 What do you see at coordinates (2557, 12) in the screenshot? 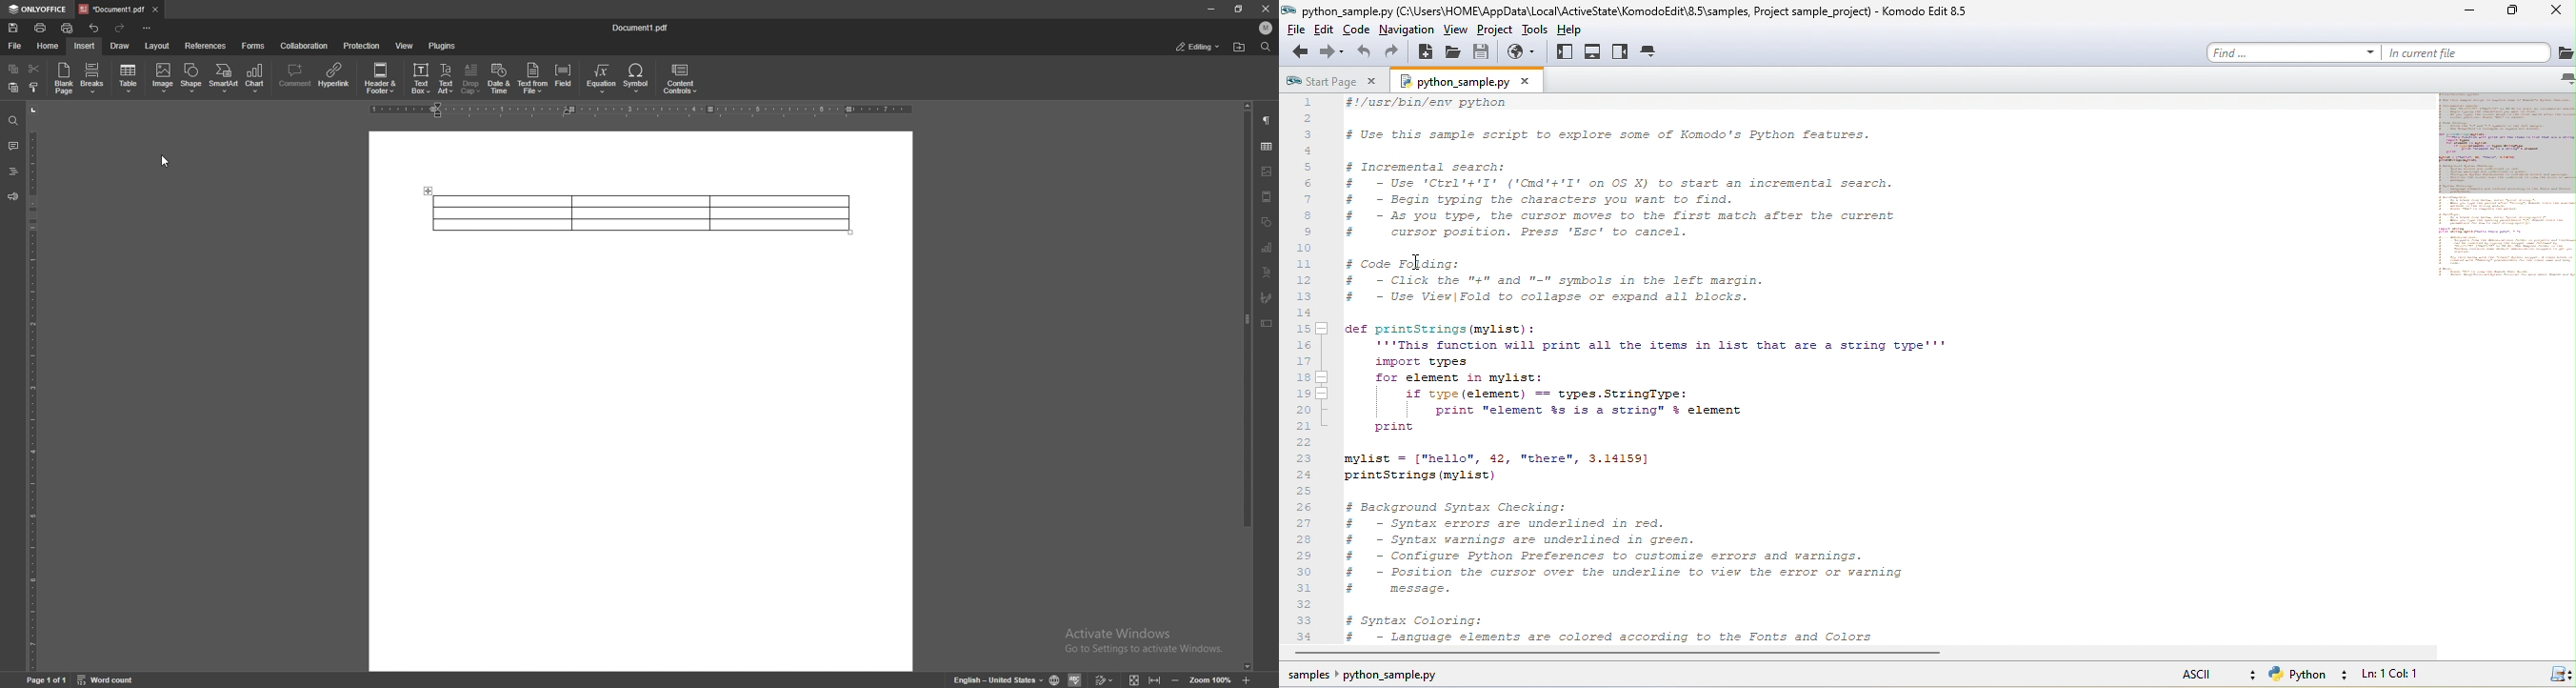
I see `close` at bounding box center [2557, 12].